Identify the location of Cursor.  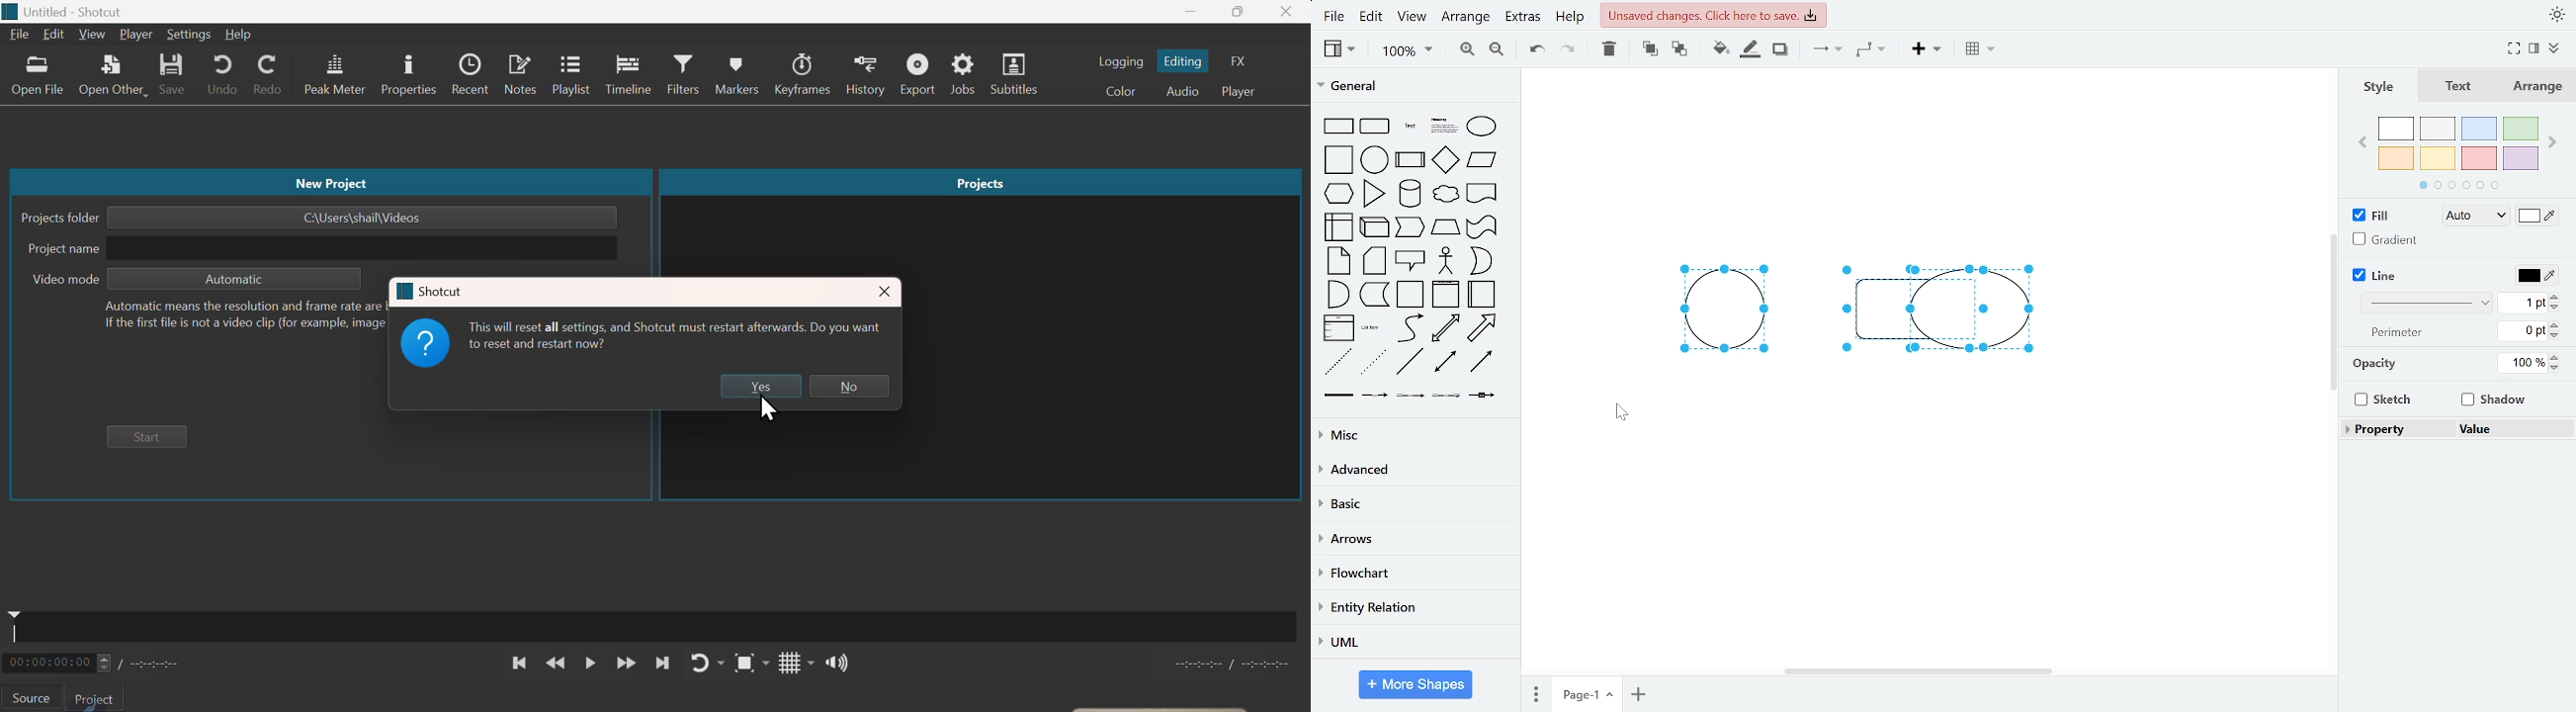
(1621, 412).